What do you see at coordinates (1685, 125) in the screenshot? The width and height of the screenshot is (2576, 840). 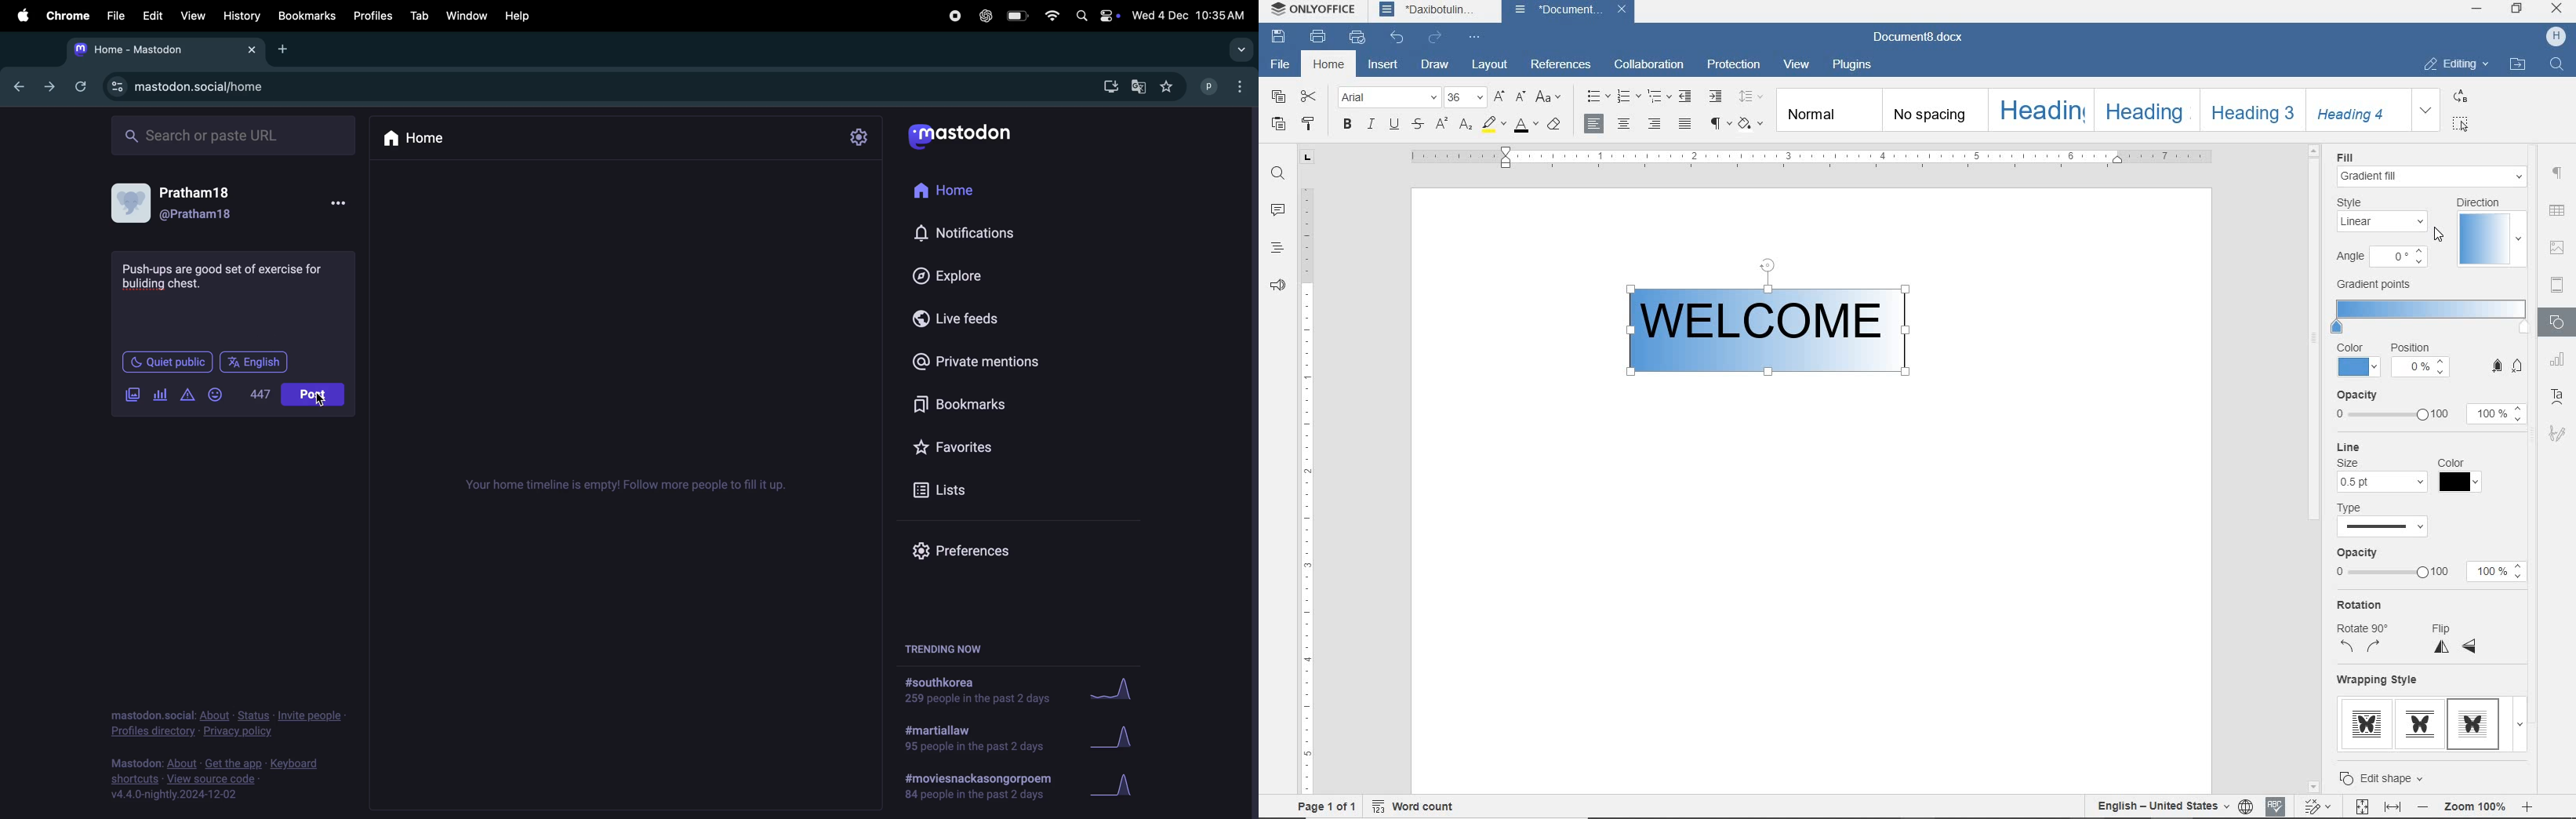 I see `JUSTIFIED` at bounding box center [1685, 125].